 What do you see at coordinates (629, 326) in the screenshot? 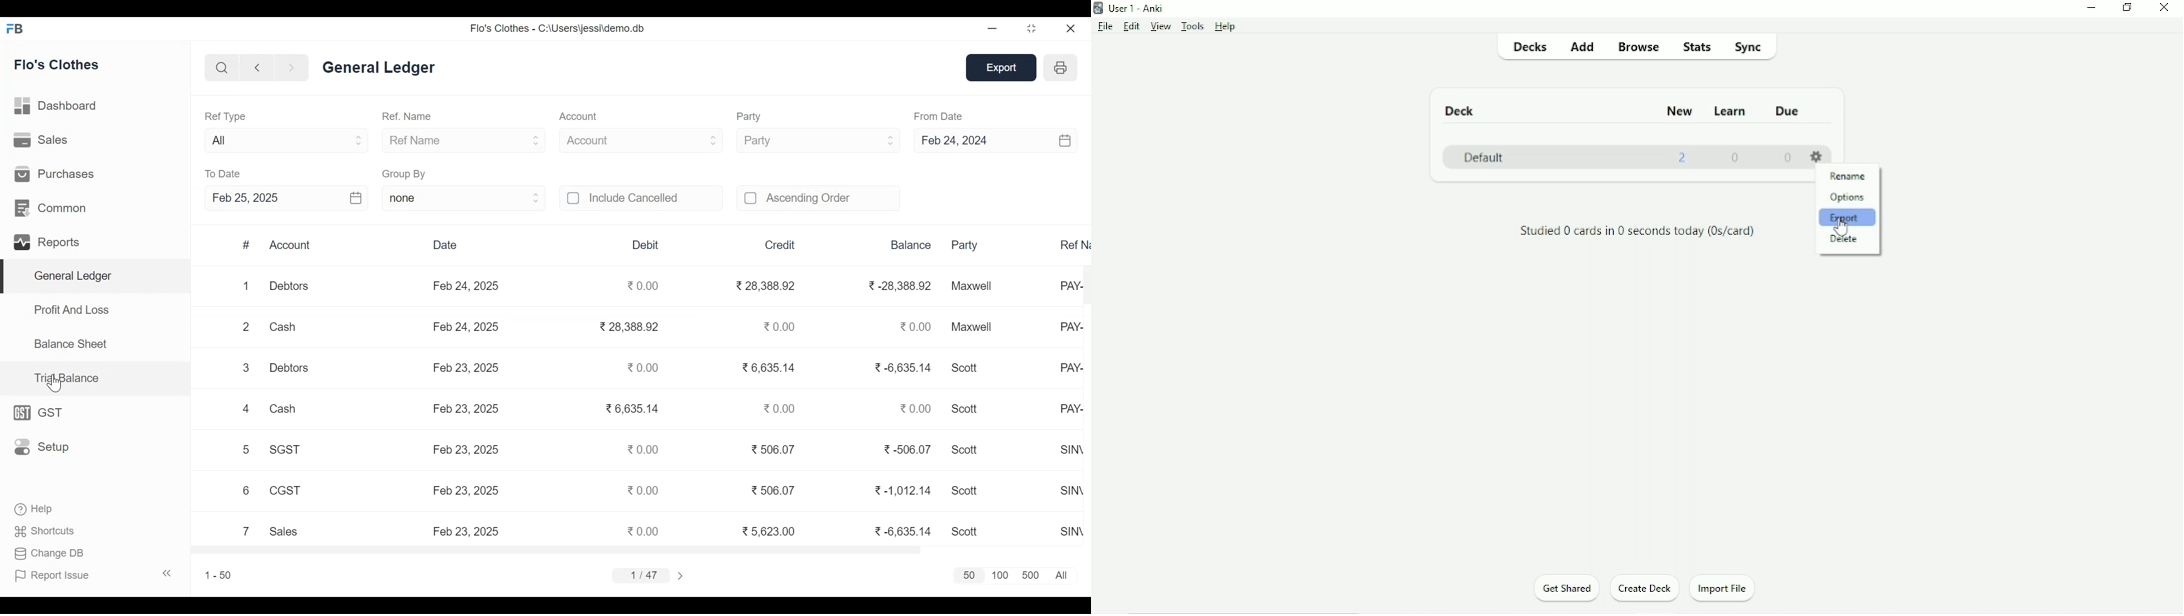
I see `28. 388.92` at bounding box center [629, 326].